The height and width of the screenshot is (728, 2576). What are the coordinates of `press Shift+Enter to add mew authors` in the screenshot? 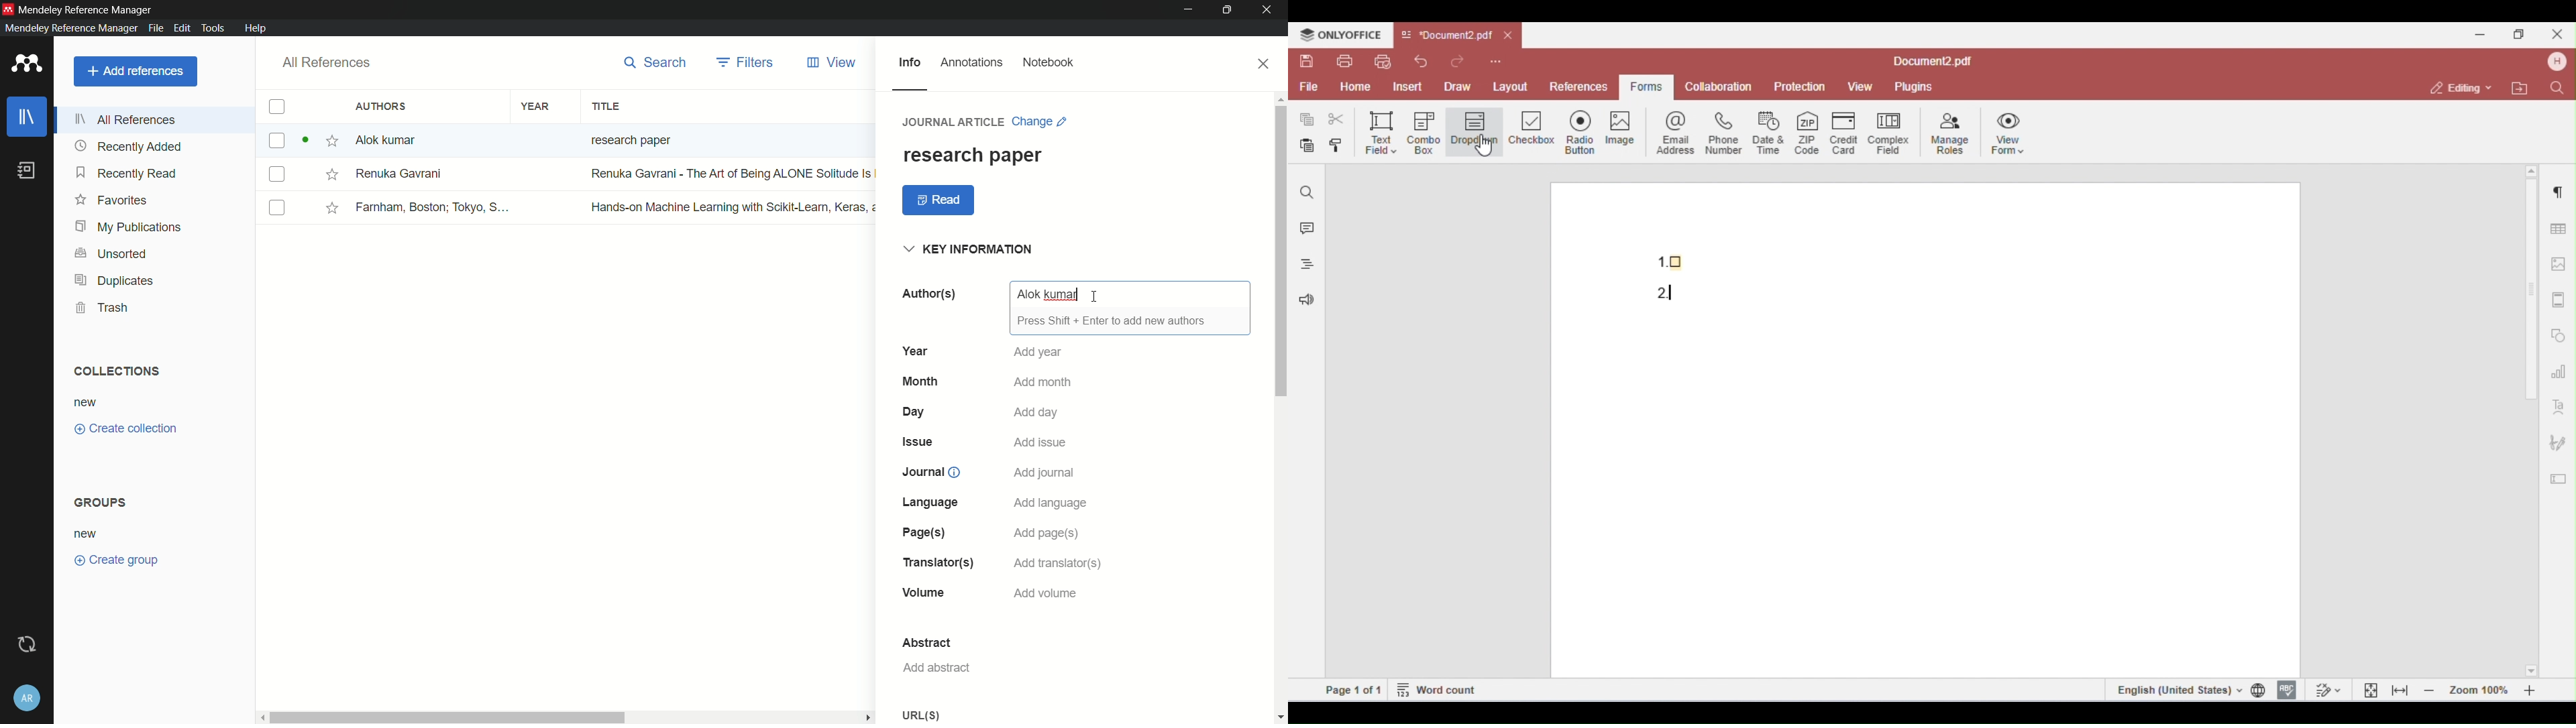 It's located at (1112, 320).